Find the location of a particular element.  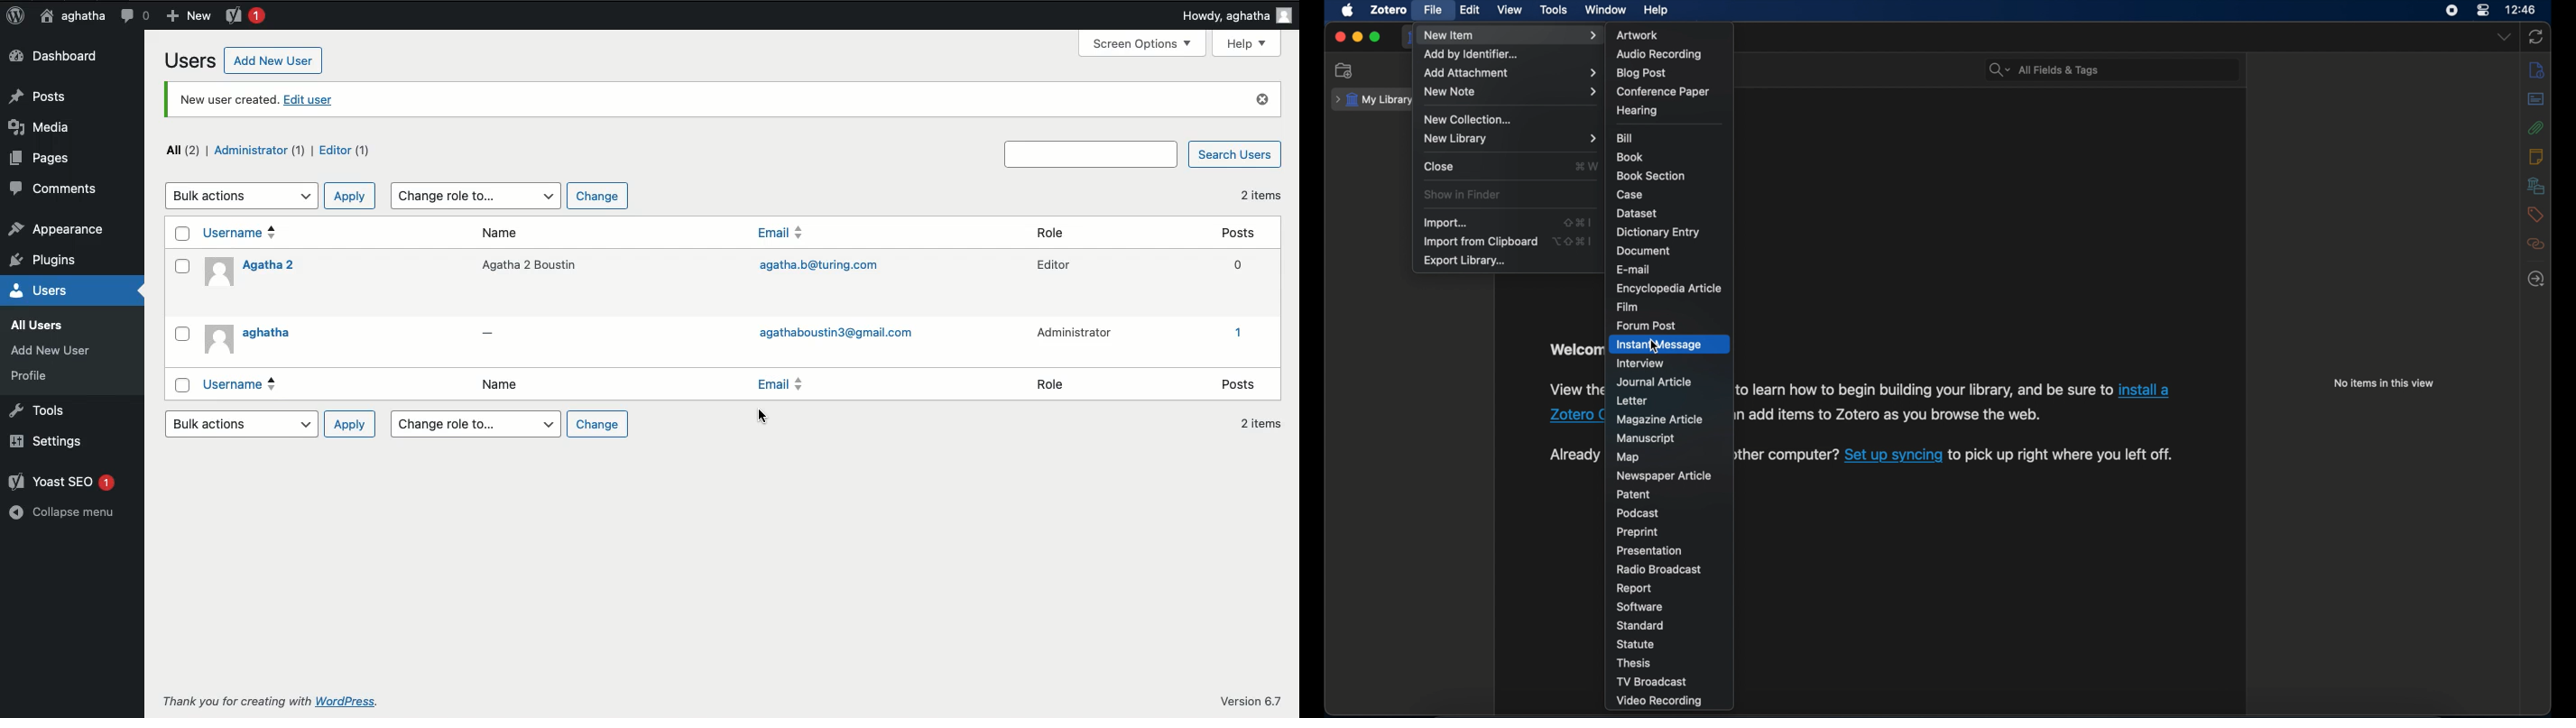

appearance is located at coordinates (57, 231).